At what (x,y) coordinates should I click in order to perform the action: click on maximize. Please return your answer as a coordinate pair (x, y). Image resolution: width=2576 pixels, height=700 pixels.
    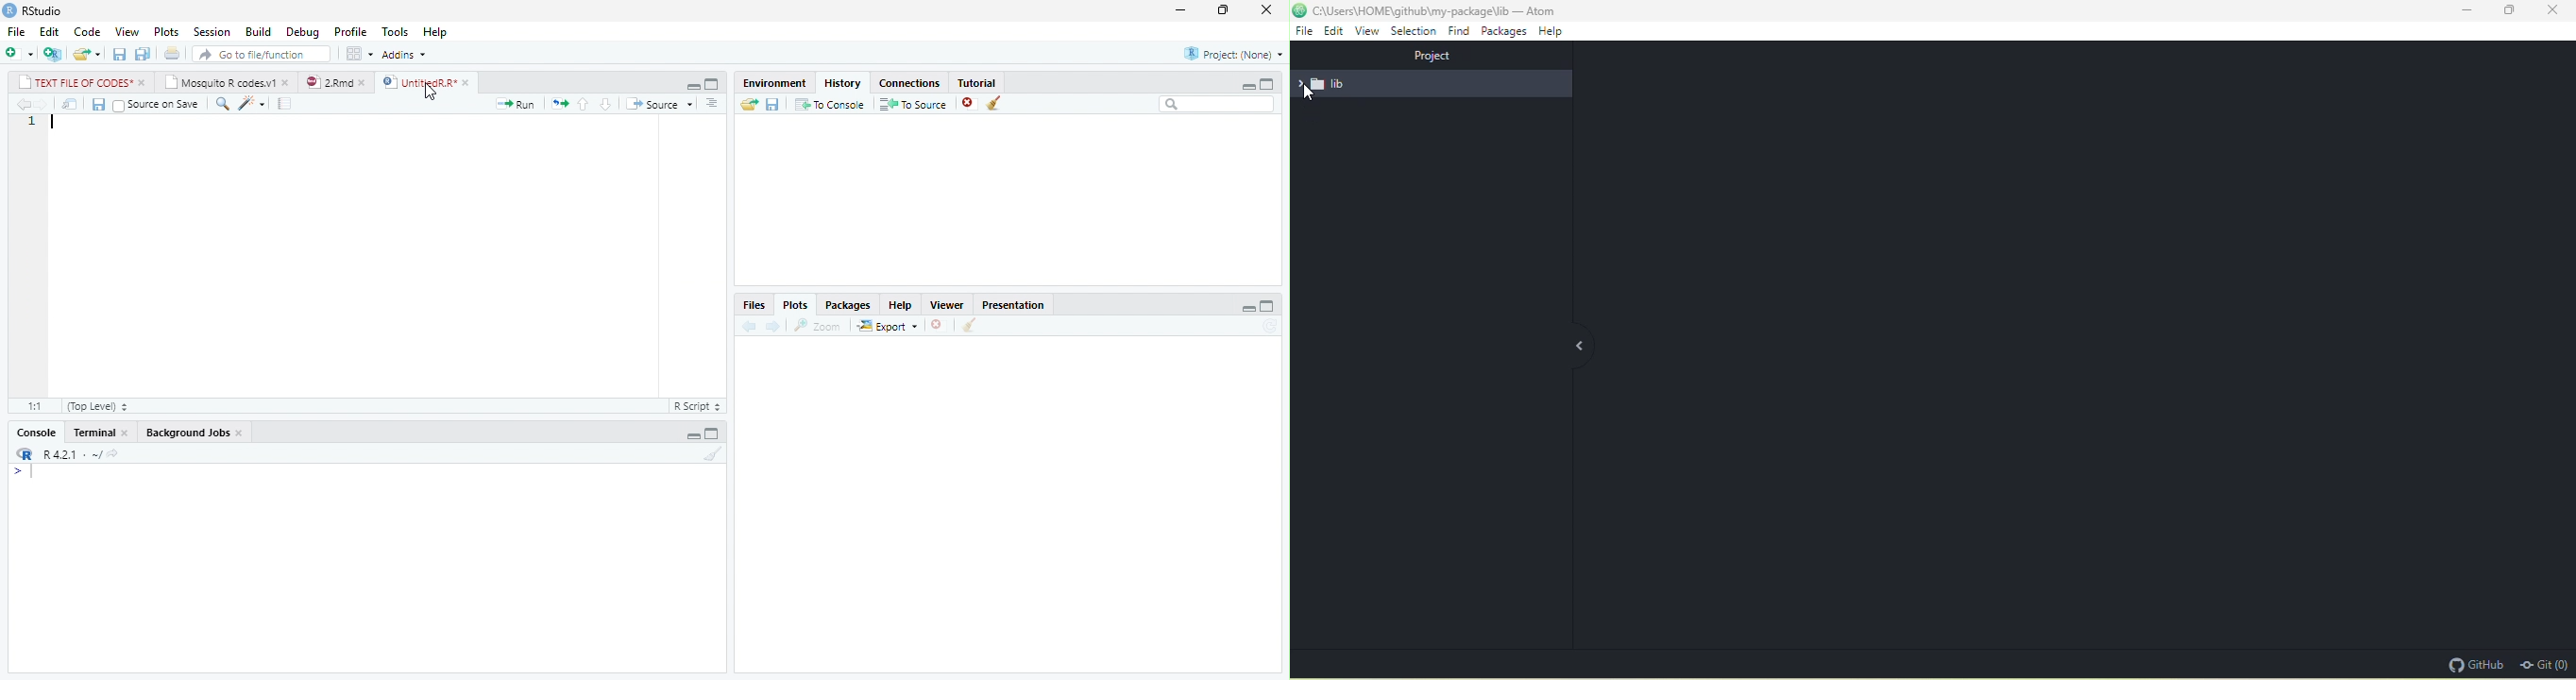
    Looking at the image, I should click on (712, 434).